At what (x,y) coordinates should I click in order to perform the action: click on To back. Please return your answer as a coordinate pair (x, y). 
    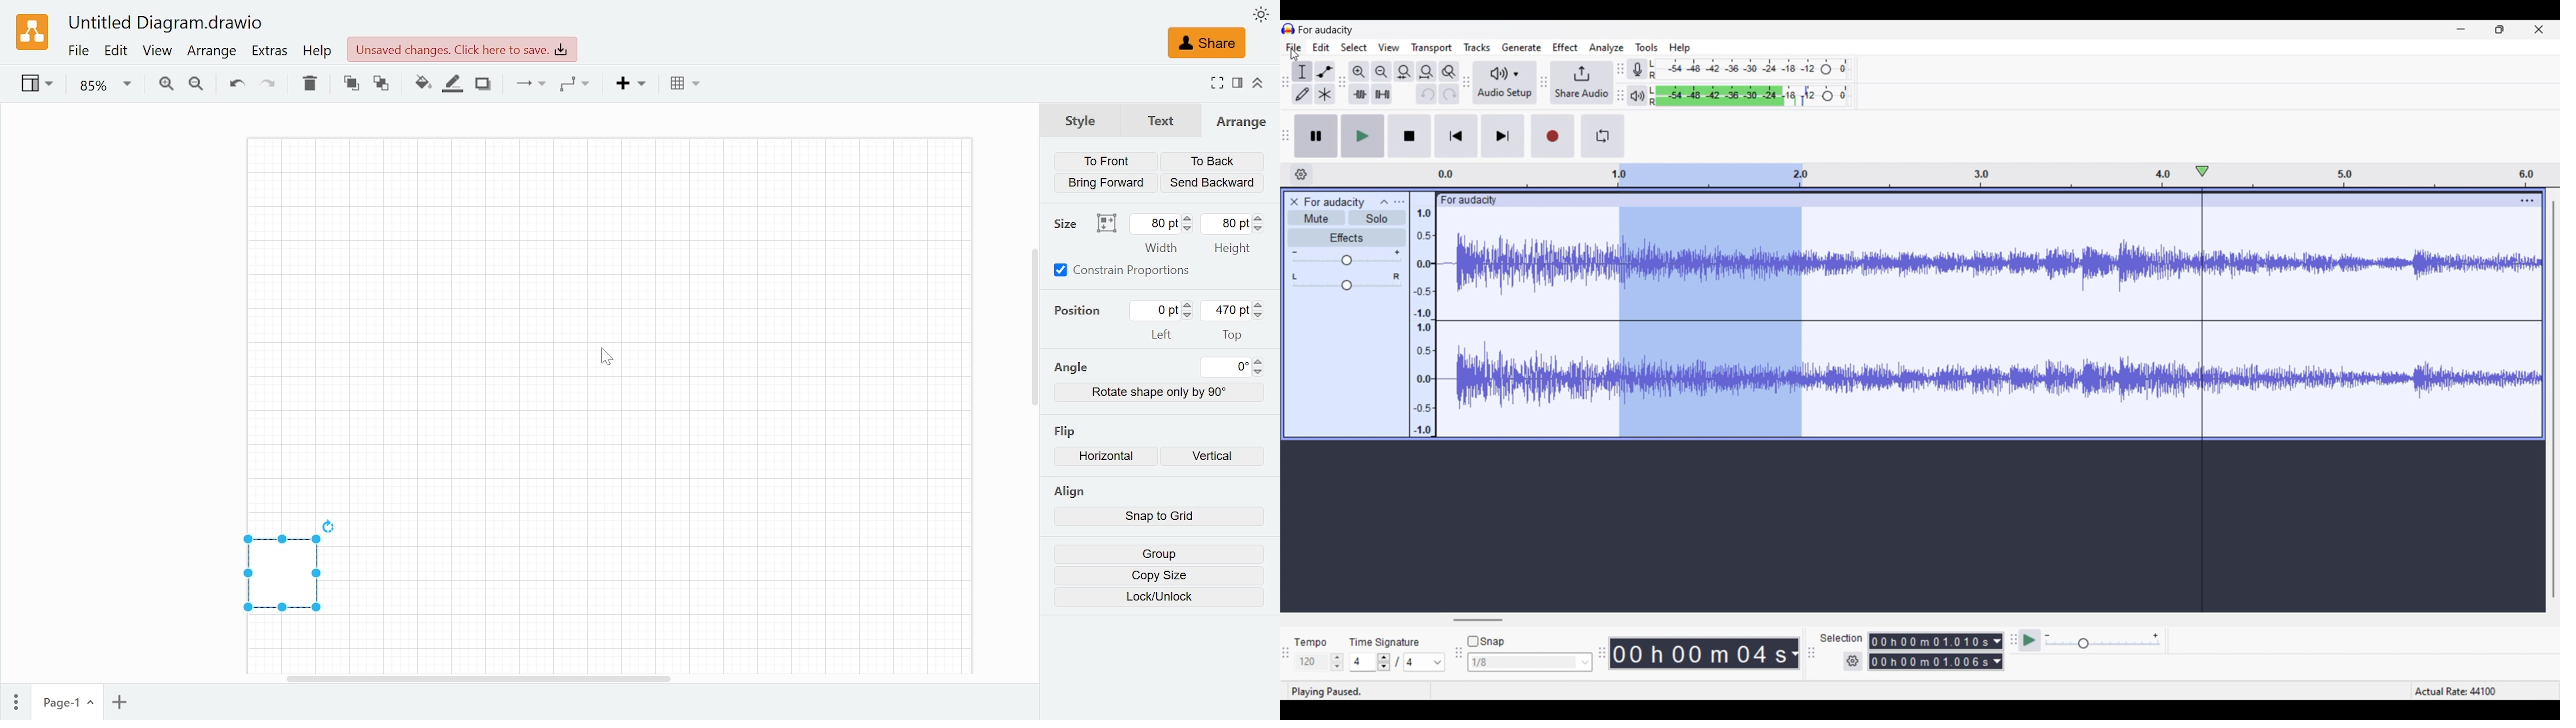
    Looking at the image, I should click on (1212, 162).